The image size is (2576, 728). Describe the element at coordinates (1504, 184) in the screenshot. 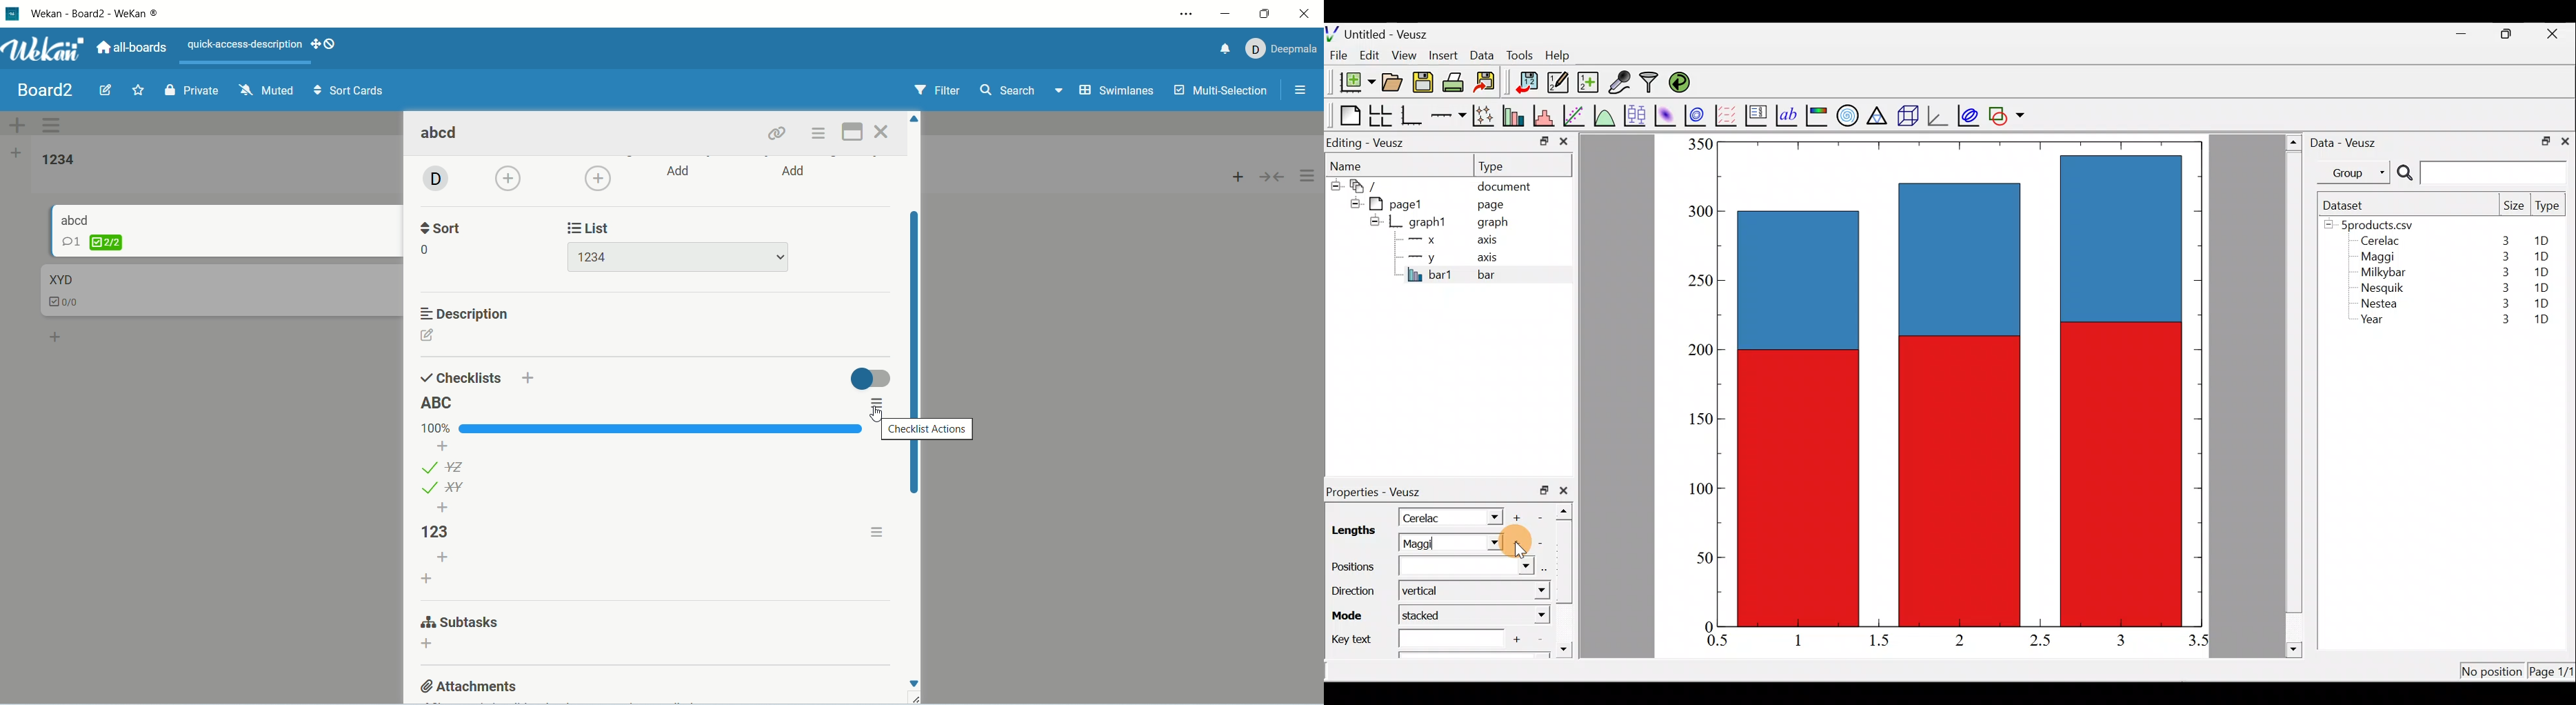

I see `document` at that location.